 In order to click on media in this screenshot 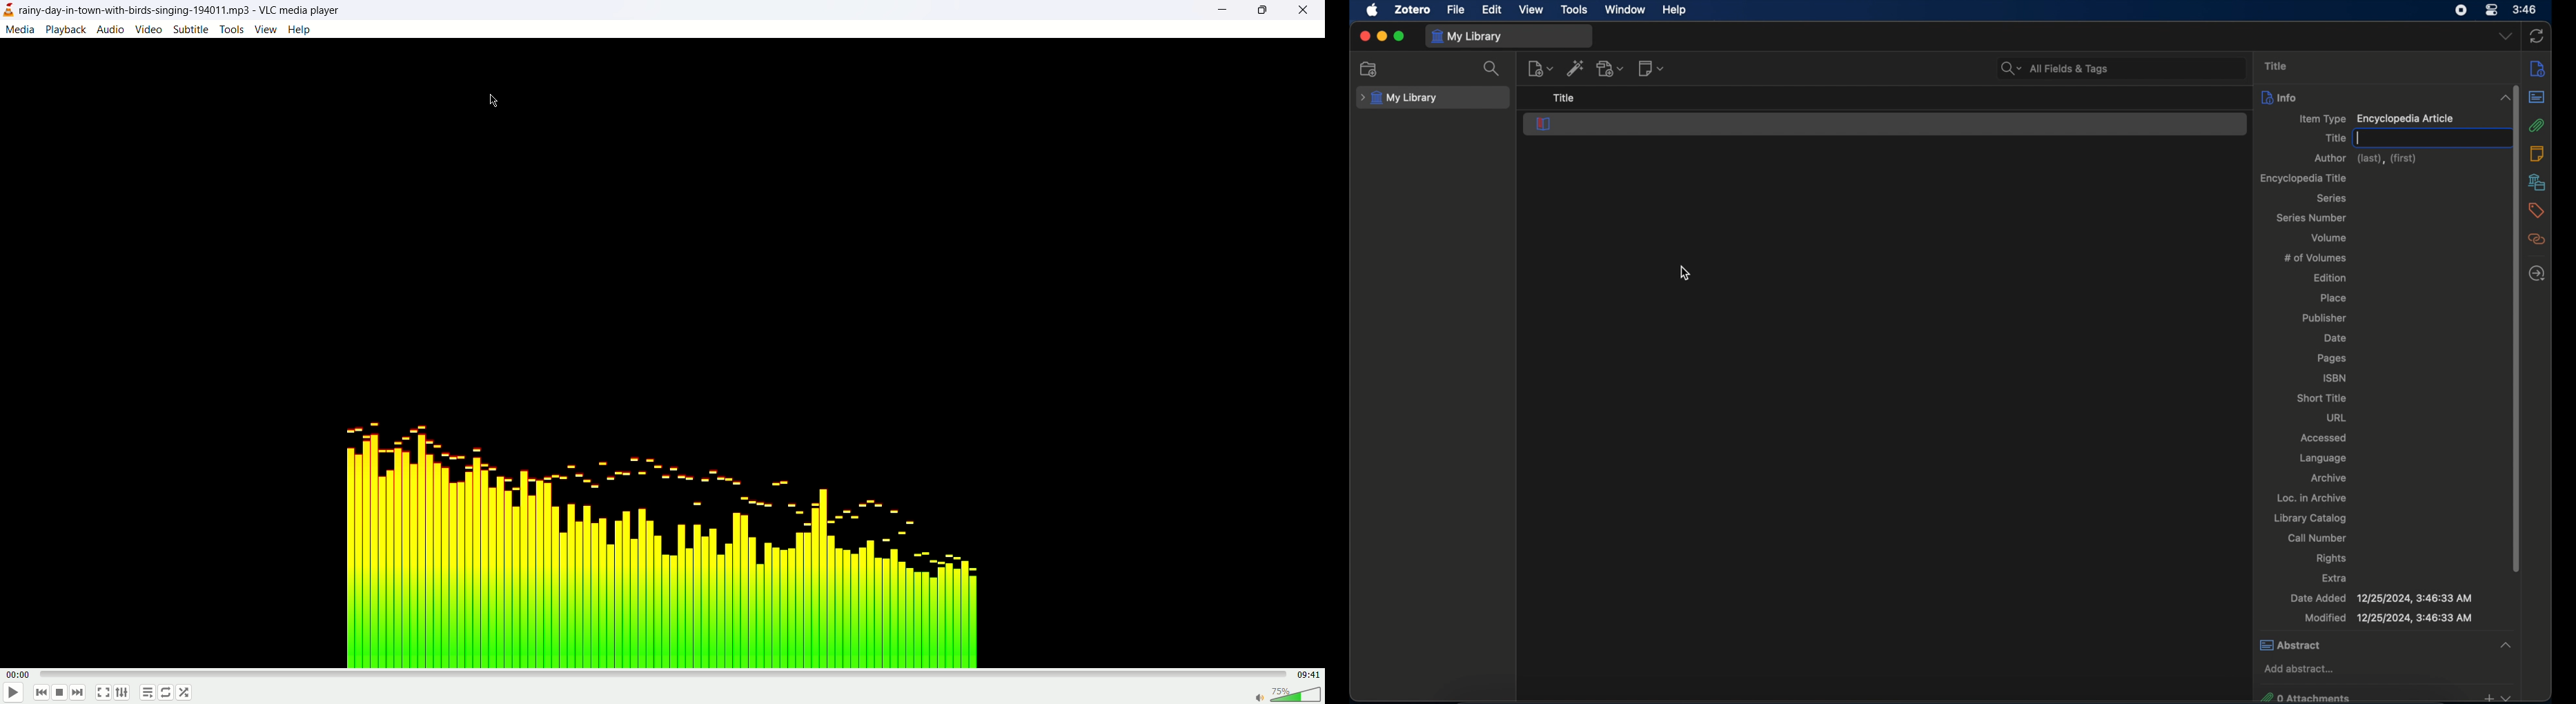, I will do `click(19, 29)`.